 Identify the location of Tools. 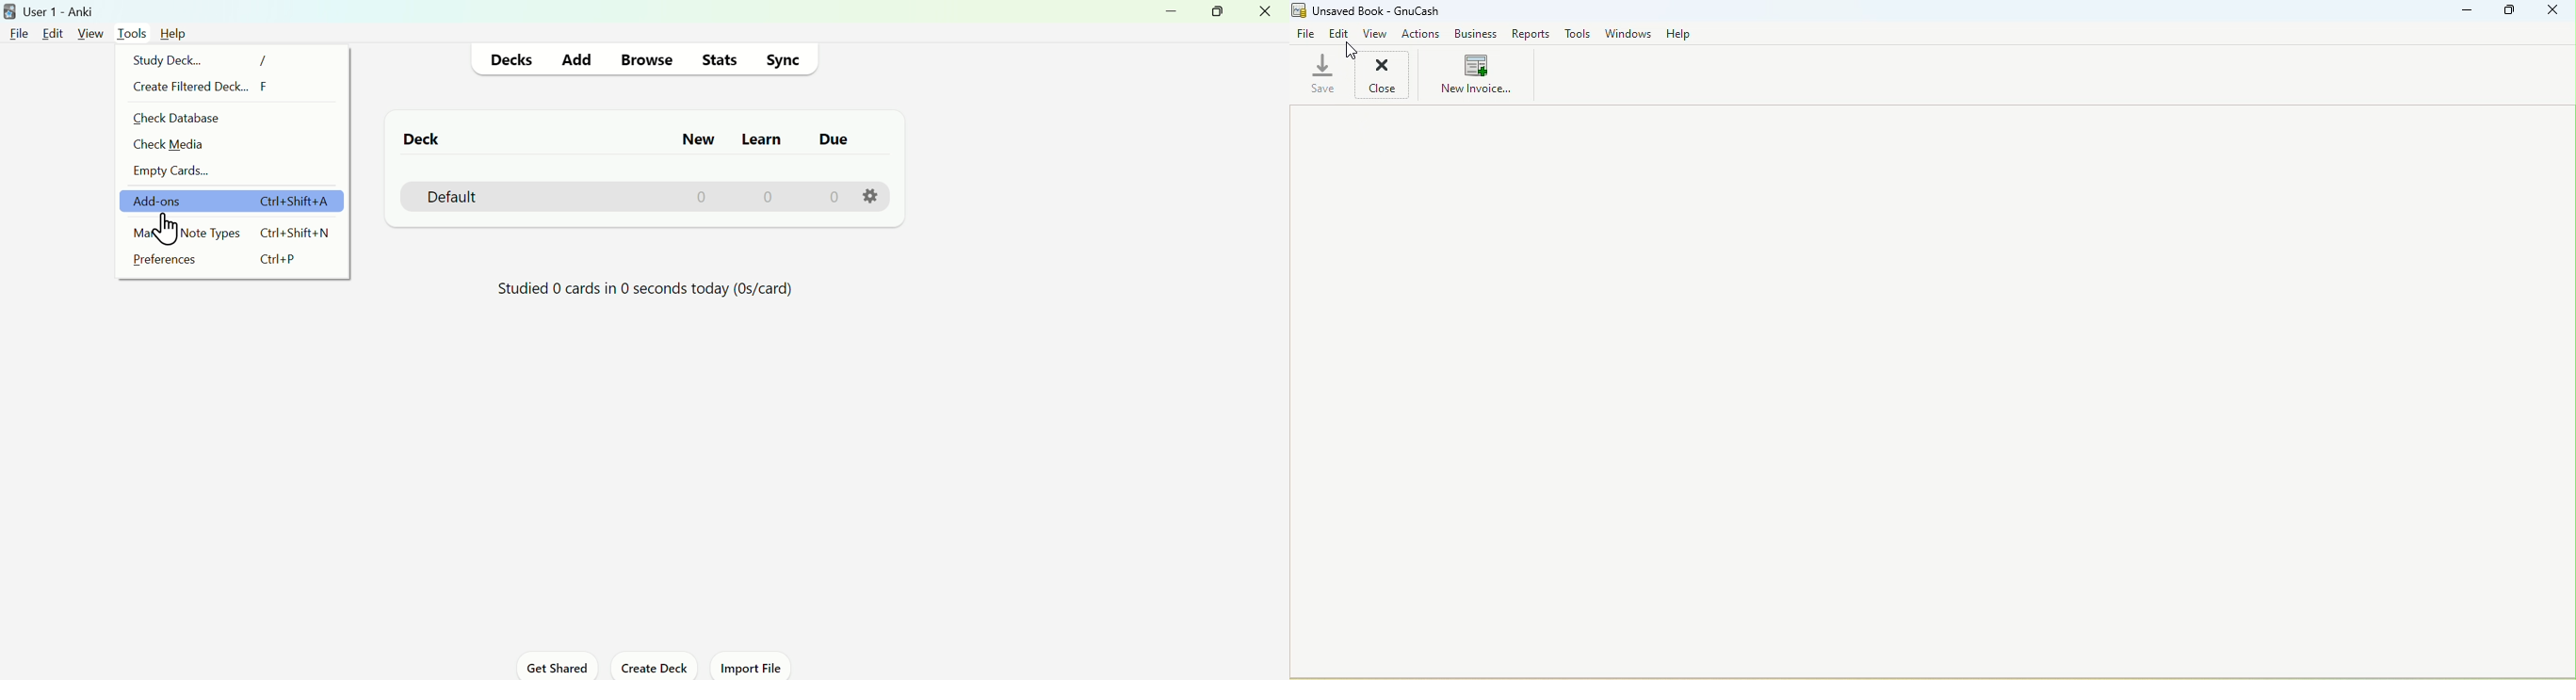
(1580, 33).